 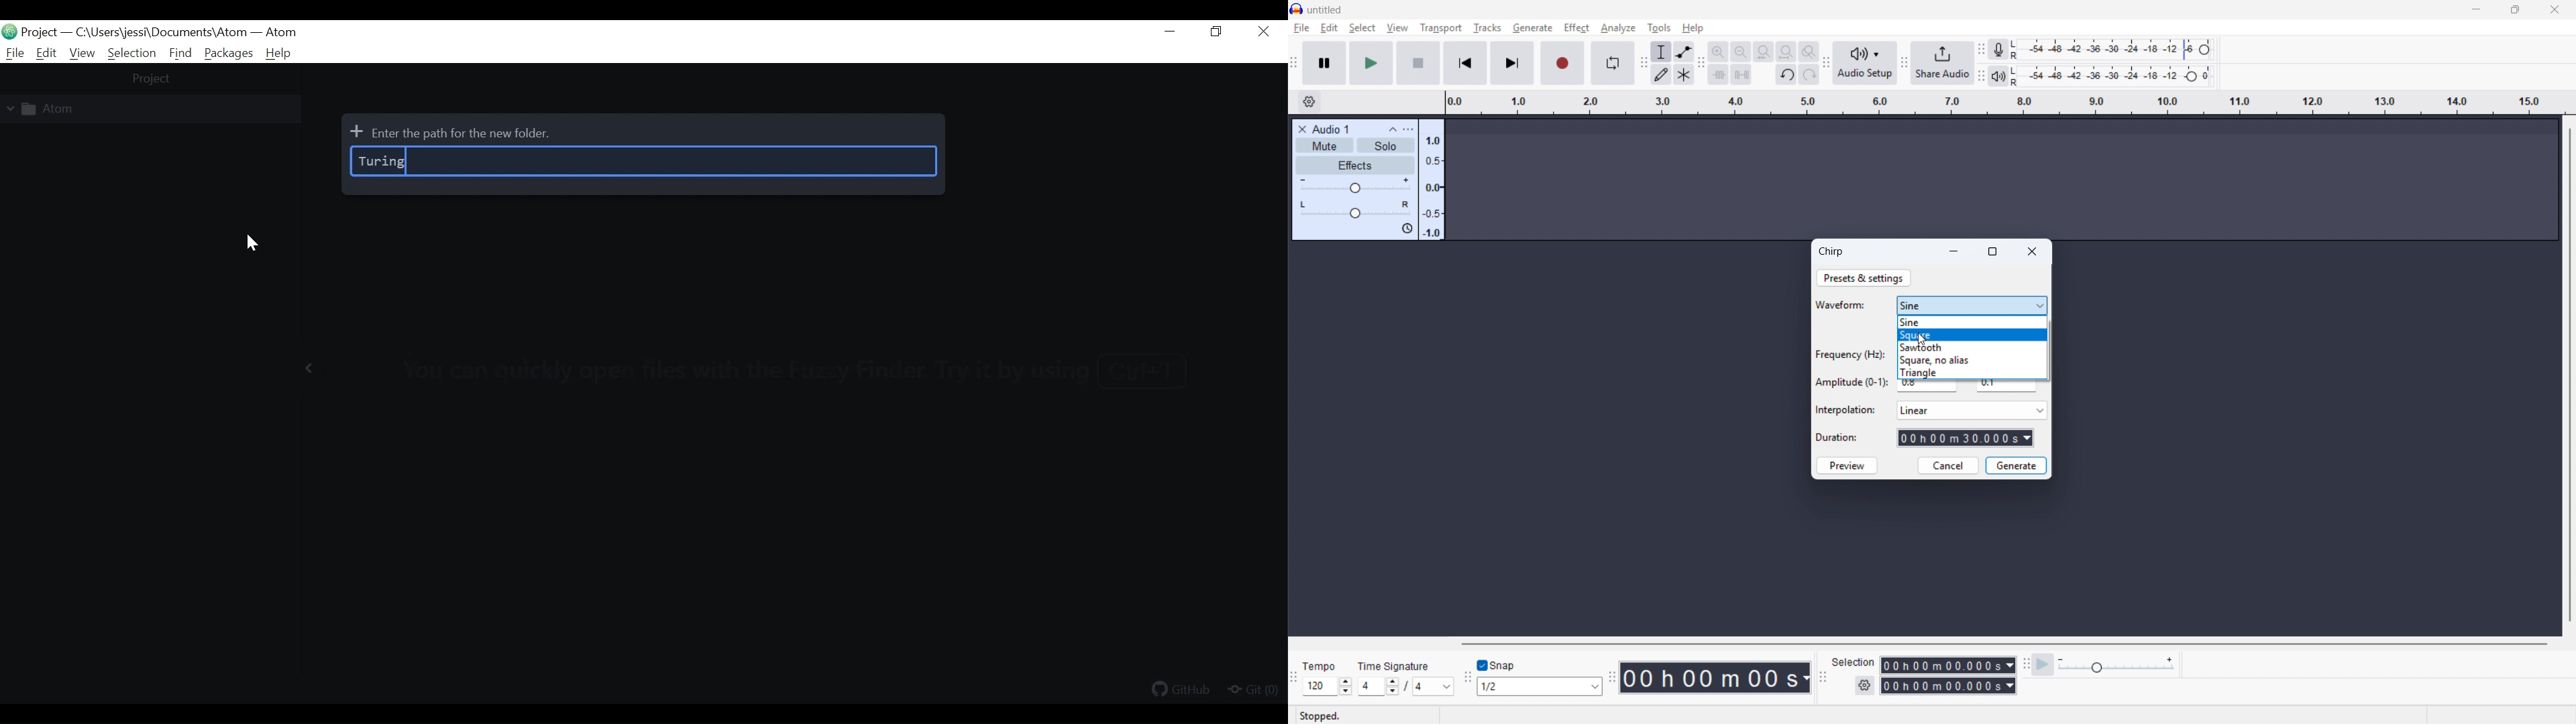 I want to click on File , so click(x=1301, y=29).